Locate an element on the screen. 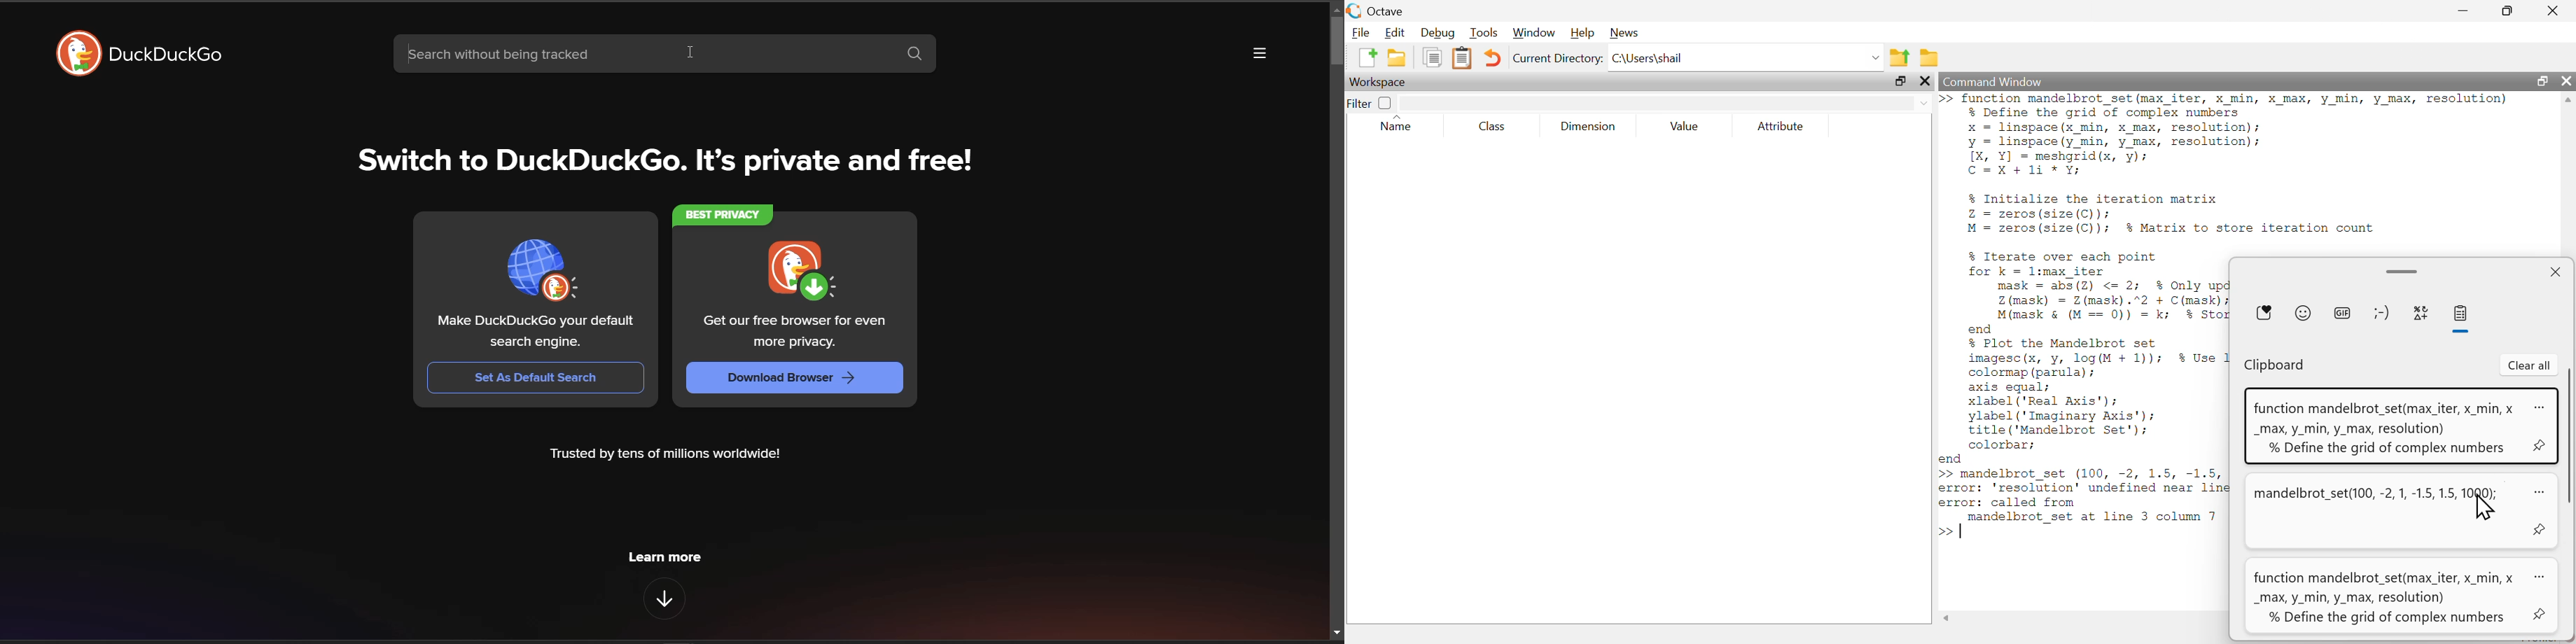  best privacy is located at coordinates (720, 216).